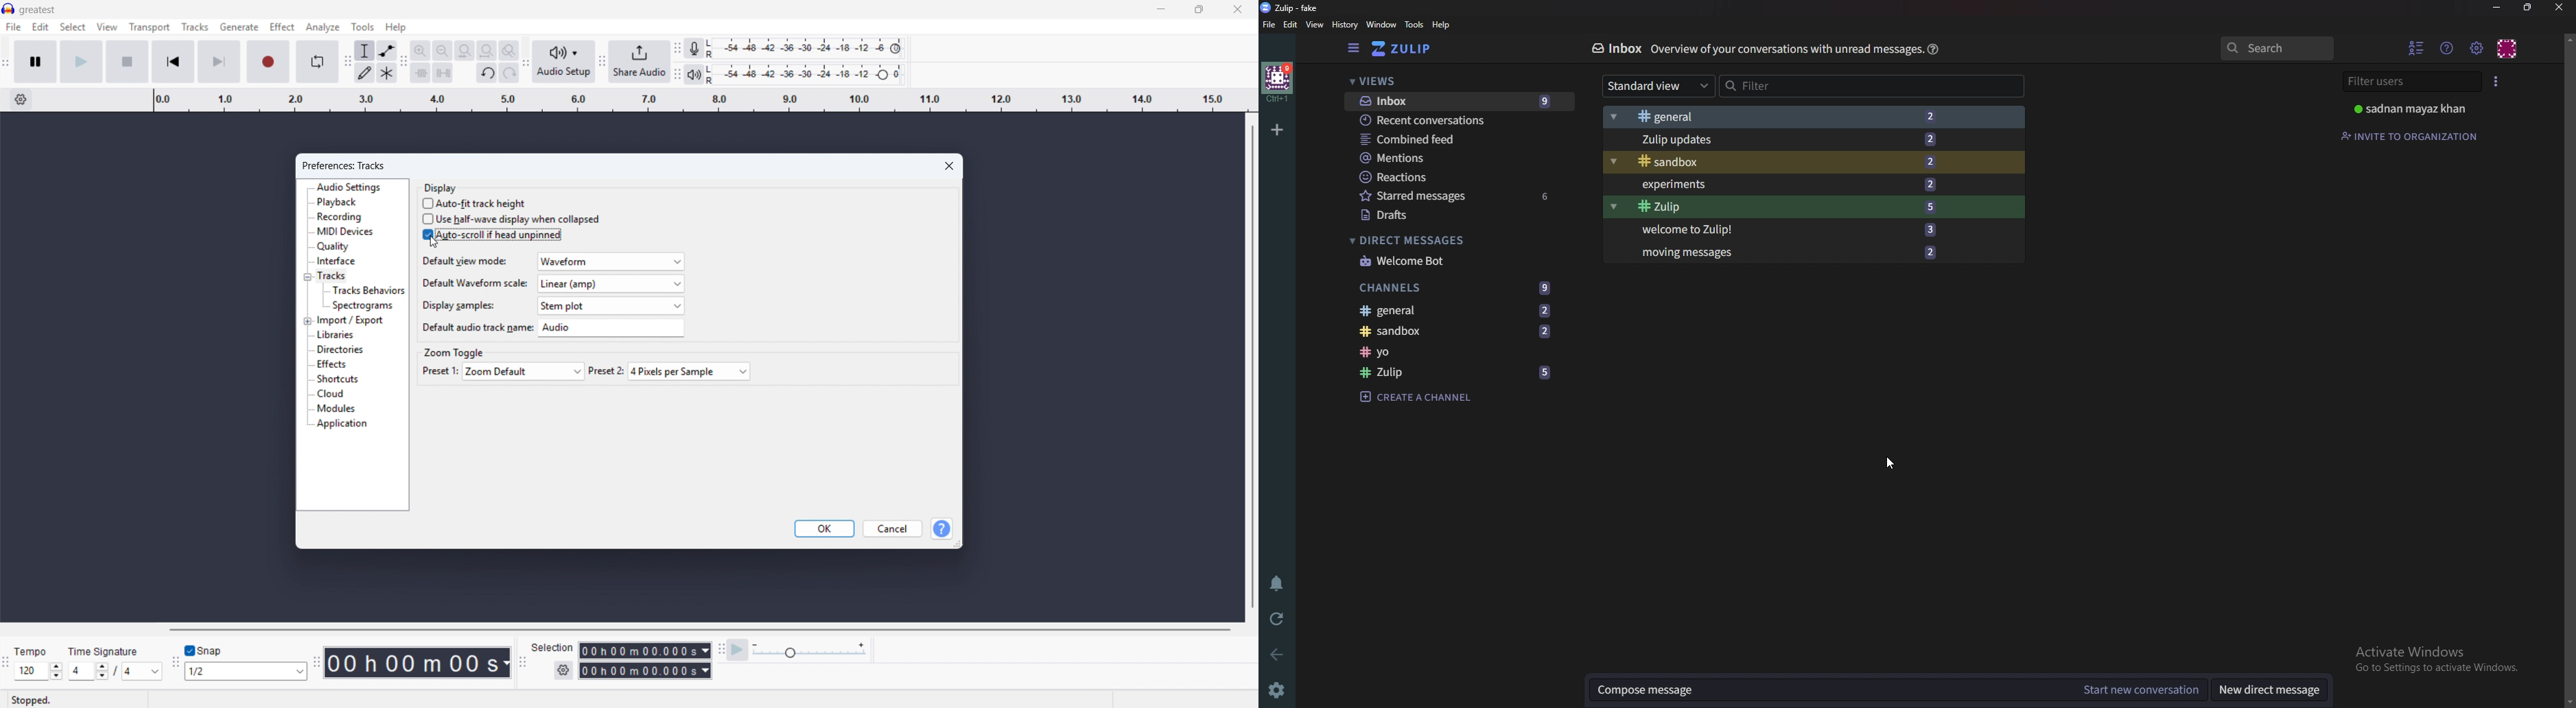  What do you see at coordinates (351, 320) in the screenshot?
I see `Import export ` at bounding box center [351, 320].